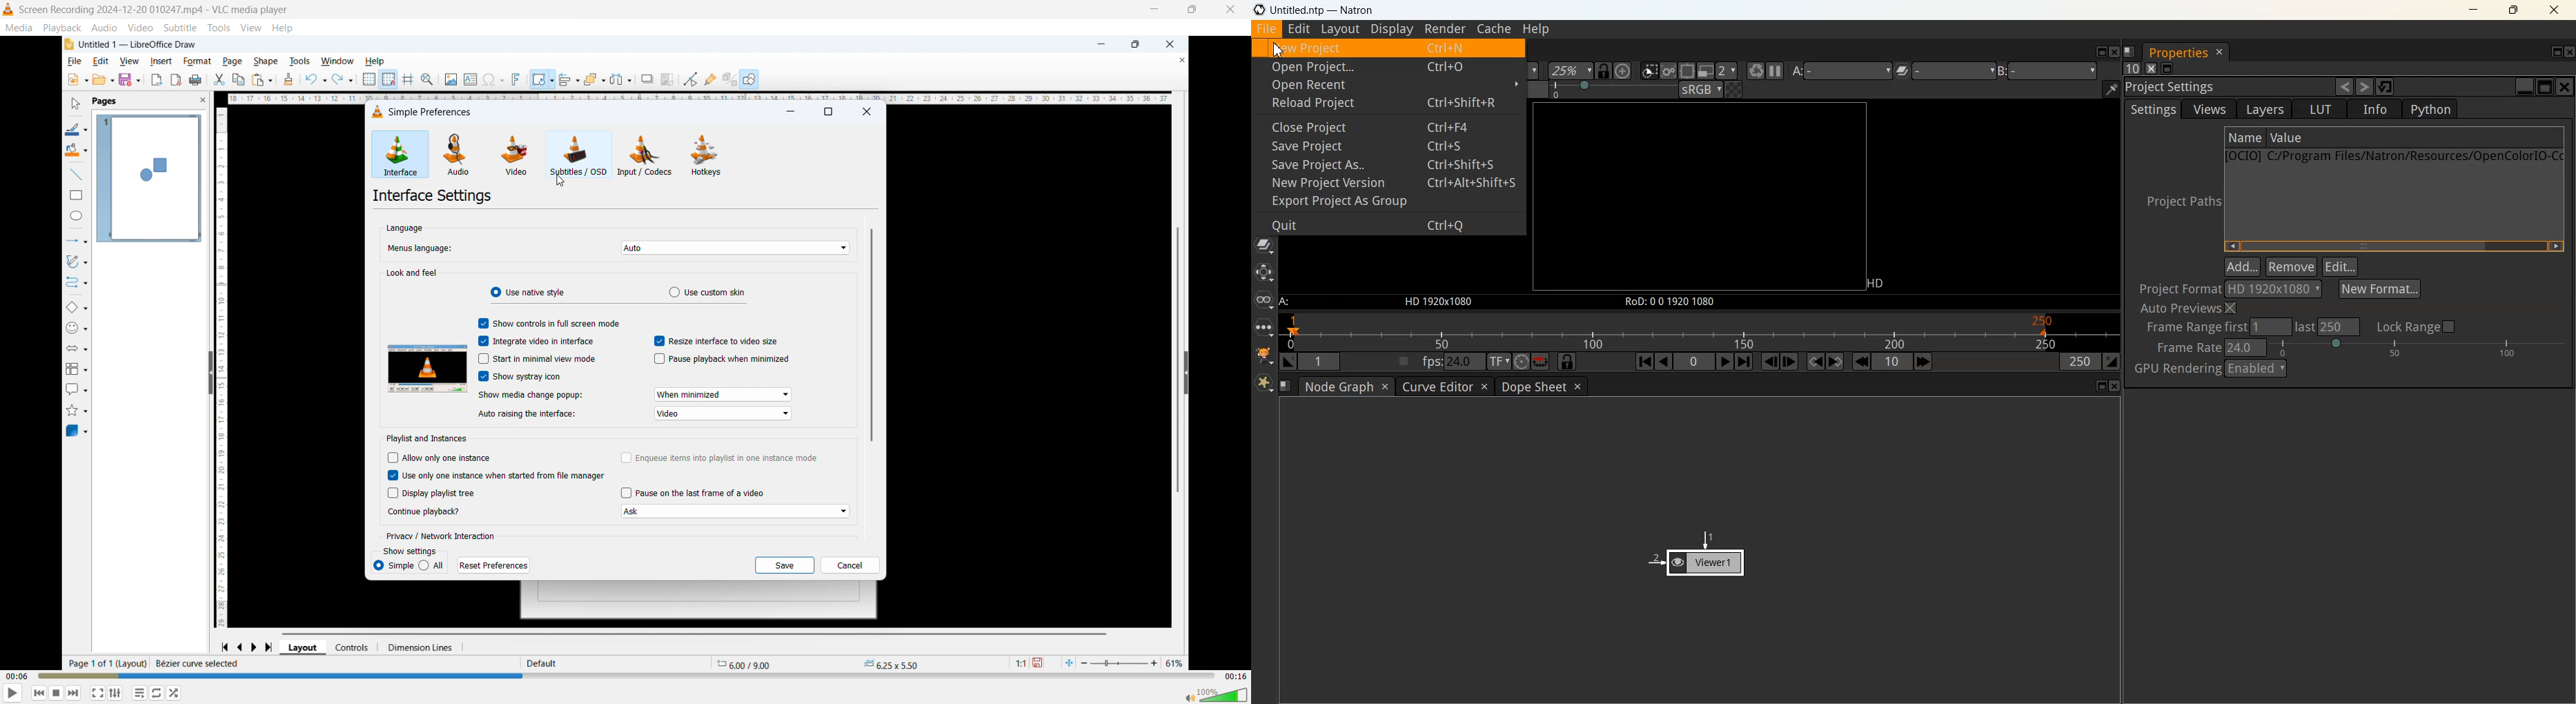 The width and height of the screenshot is (2576, 728). Describe the element at coordinates (424, 438) in the screenshot. I see `Playlist and instances ` at that location.